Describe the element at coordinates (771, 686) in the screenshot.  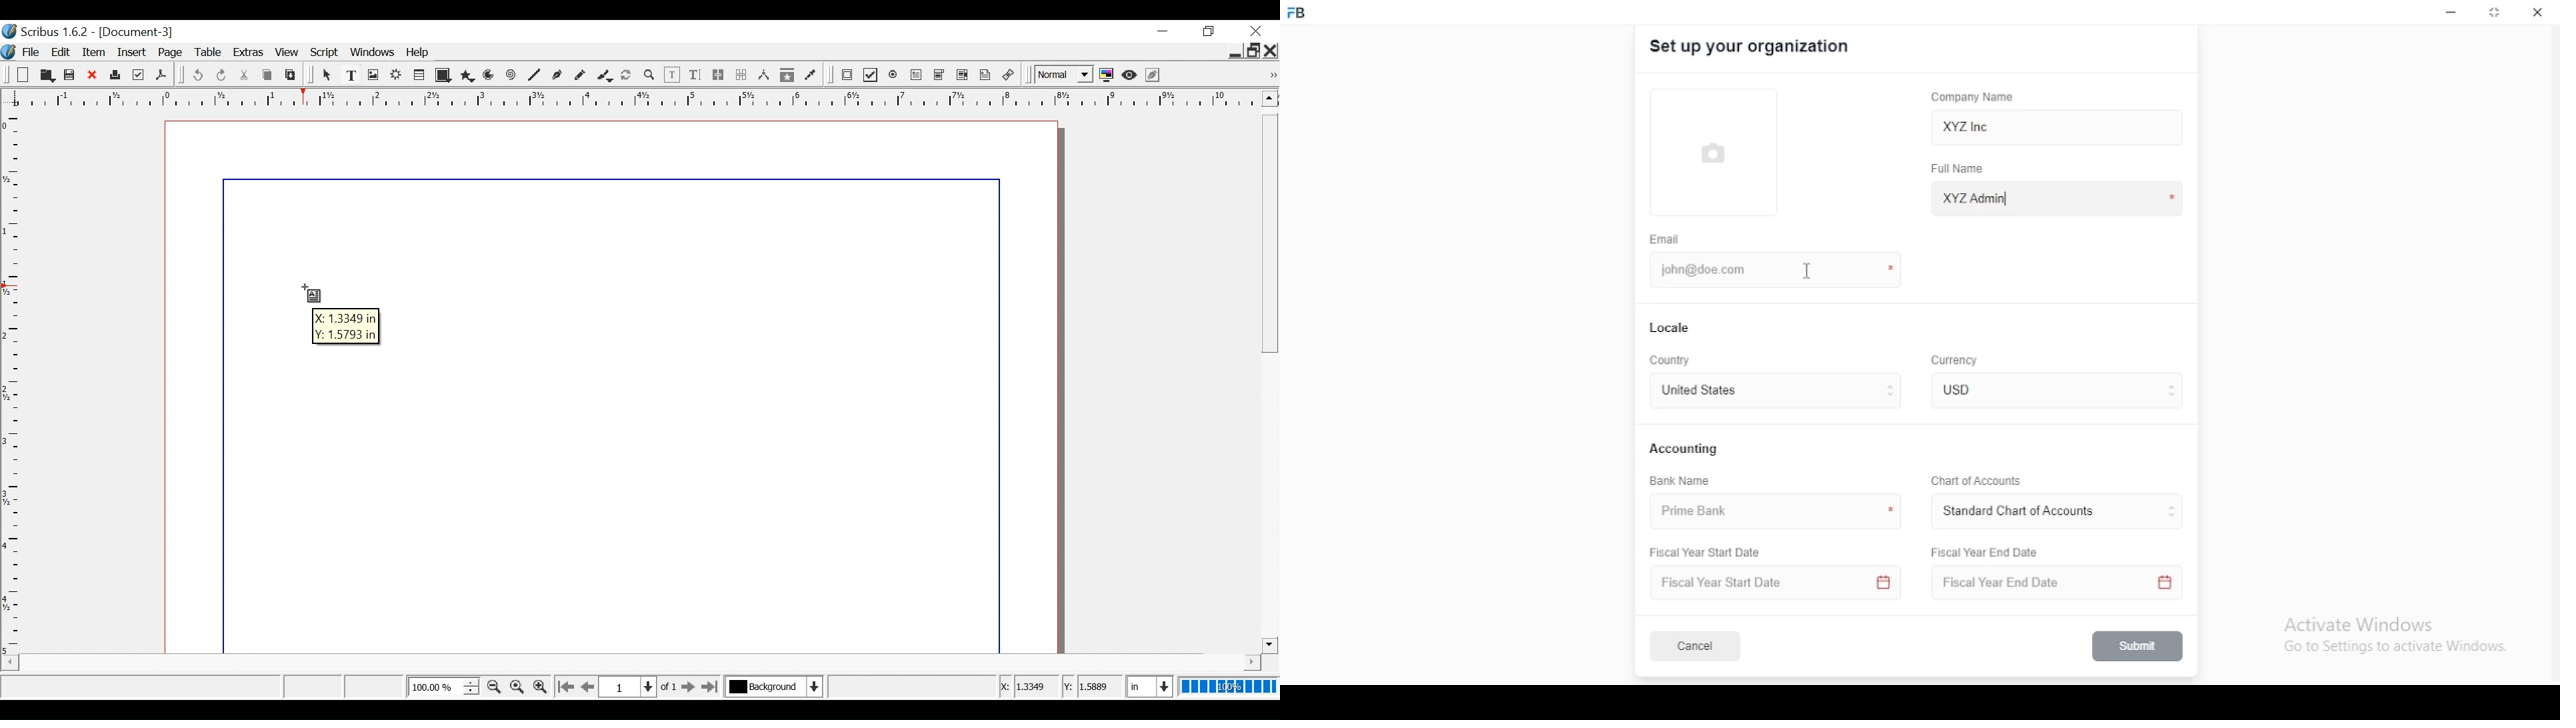
I see `Select the current layer` at that location.